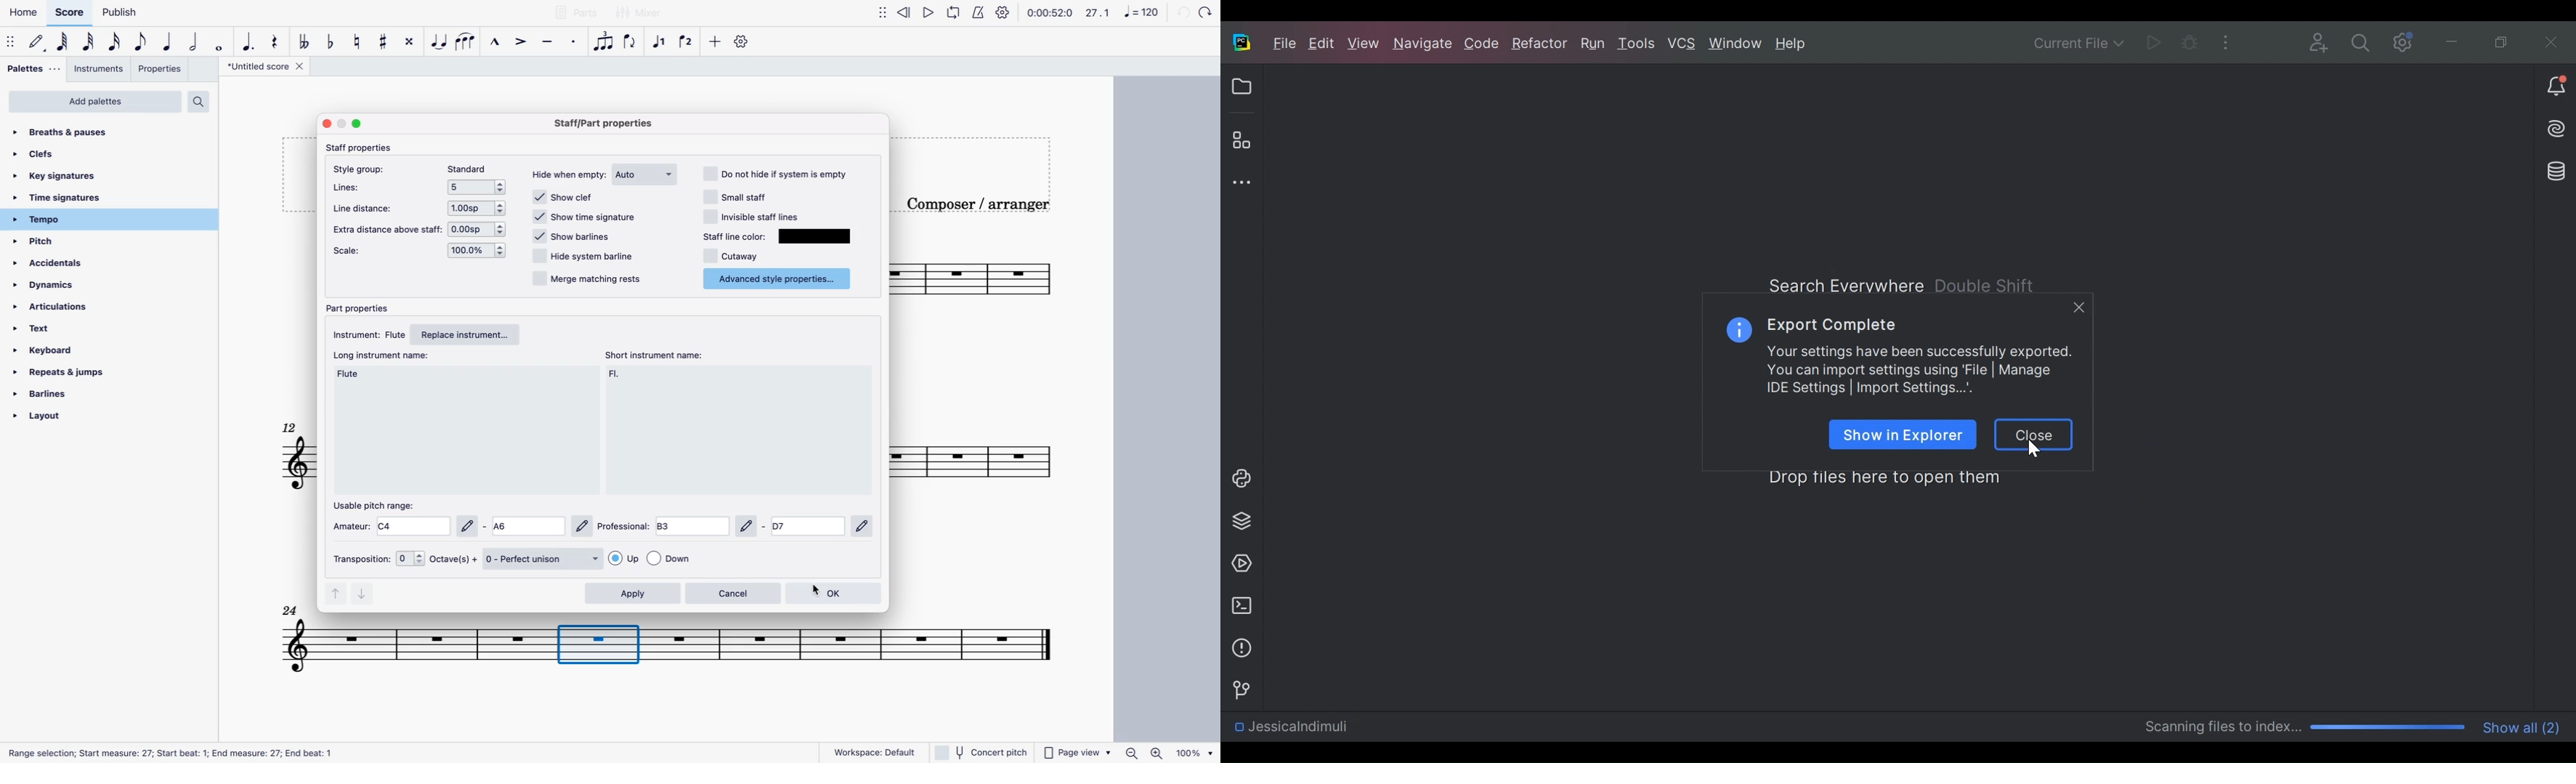 This screenshot has width=2576, height=784. Describe the element at coordinates (1182, 13) in the screenshot. I see `back` at that location.